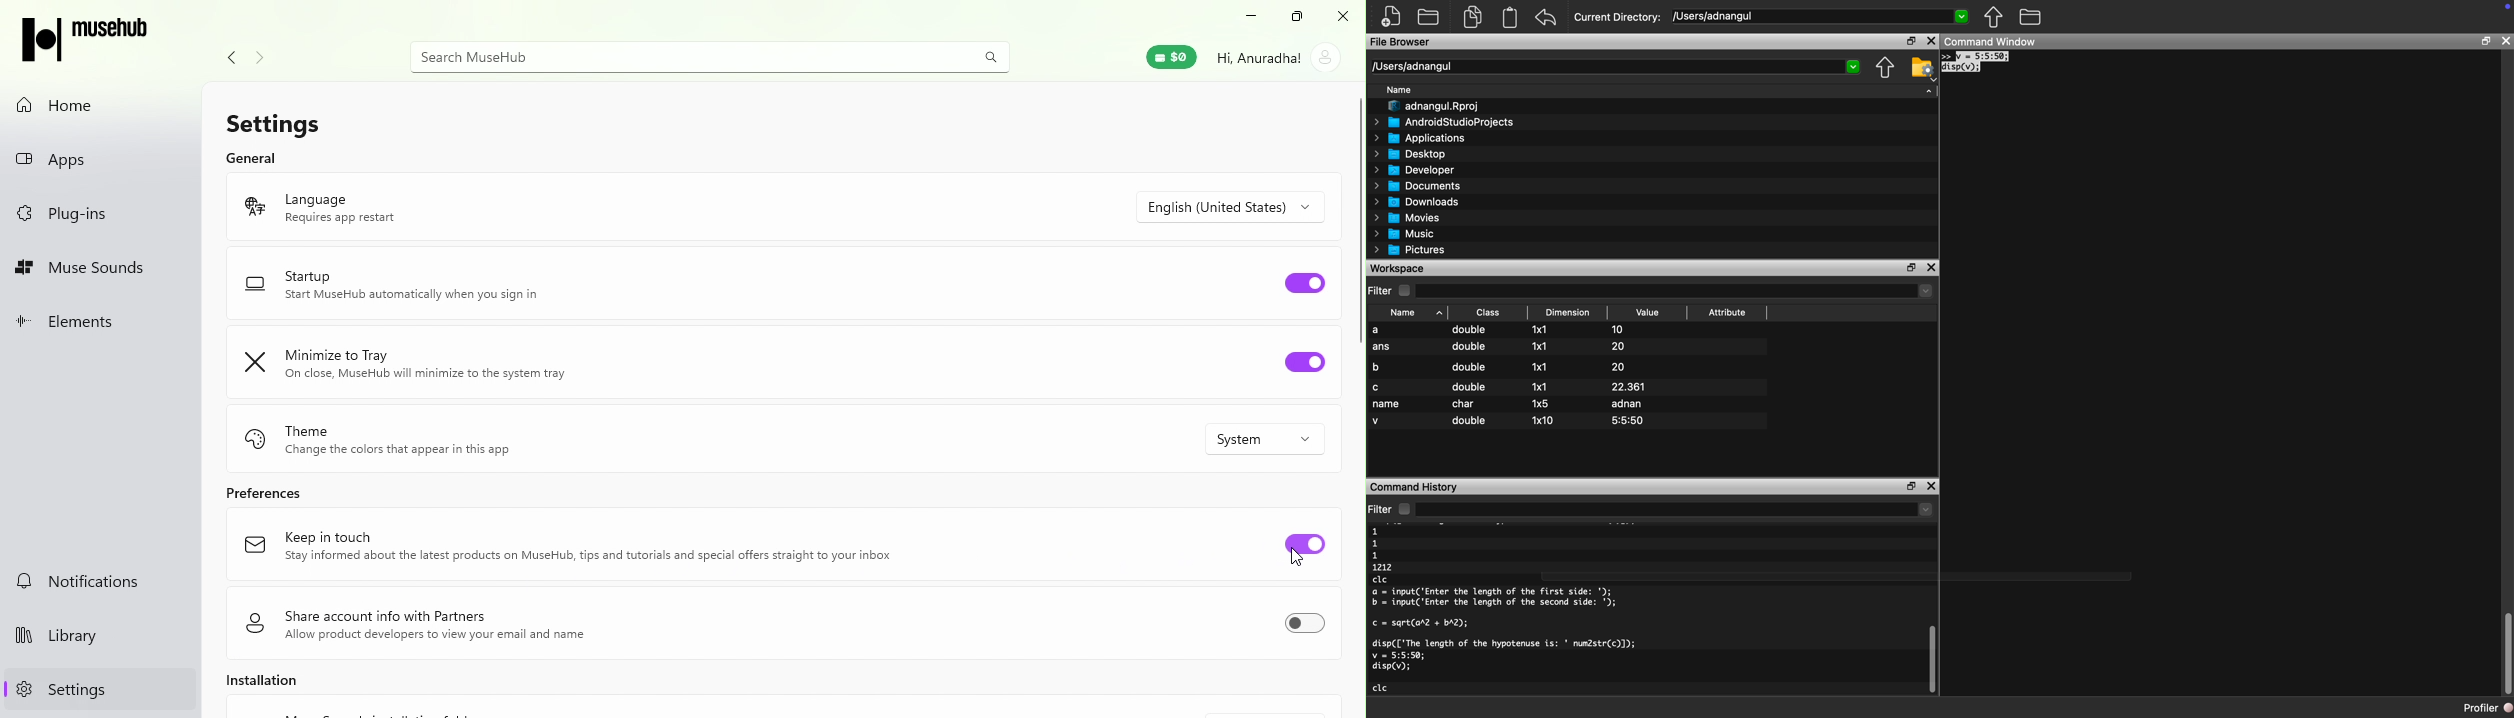 Image resolution: width=2520 pixels, height=728 pixels. What do you see at coordinates (1289, 552) in the screenshot?
I see `cursor` at bounding box center [1289, 552].